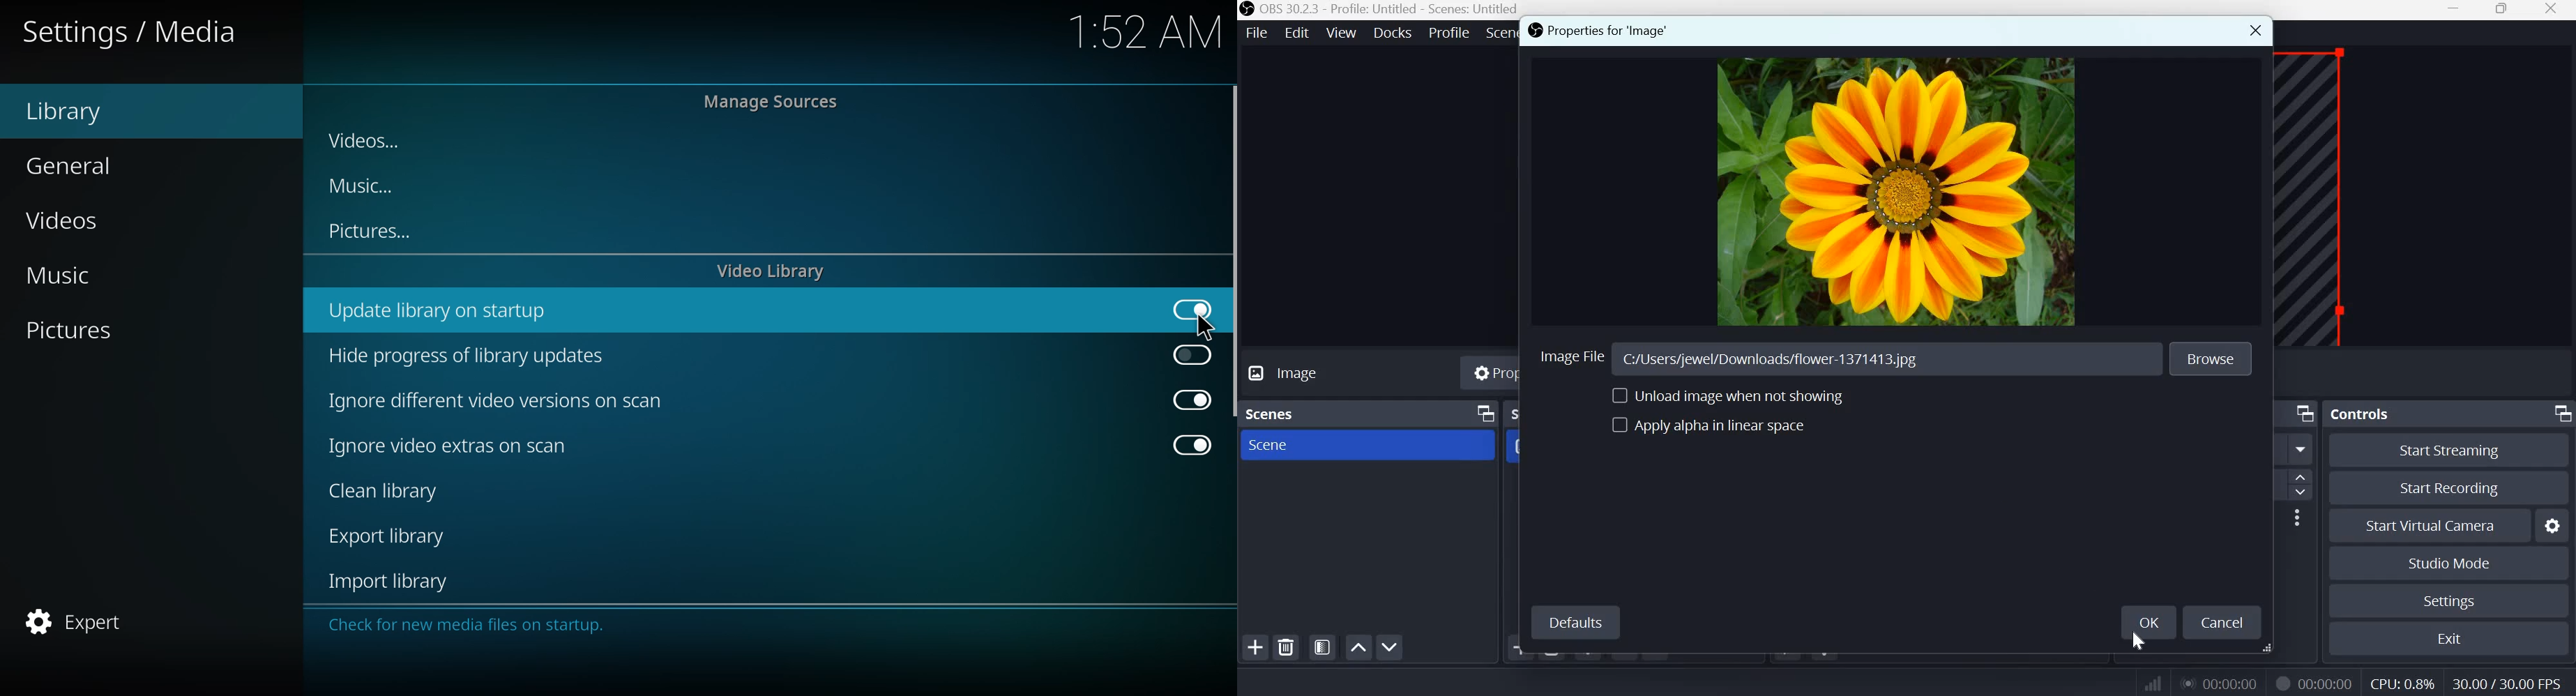 Image resolution: width=2576 pixels, height=700 pixels. What do you see at coordinates (2146, 623) in the screenshot?
I see `ok` at bounding box center [2146, 623].